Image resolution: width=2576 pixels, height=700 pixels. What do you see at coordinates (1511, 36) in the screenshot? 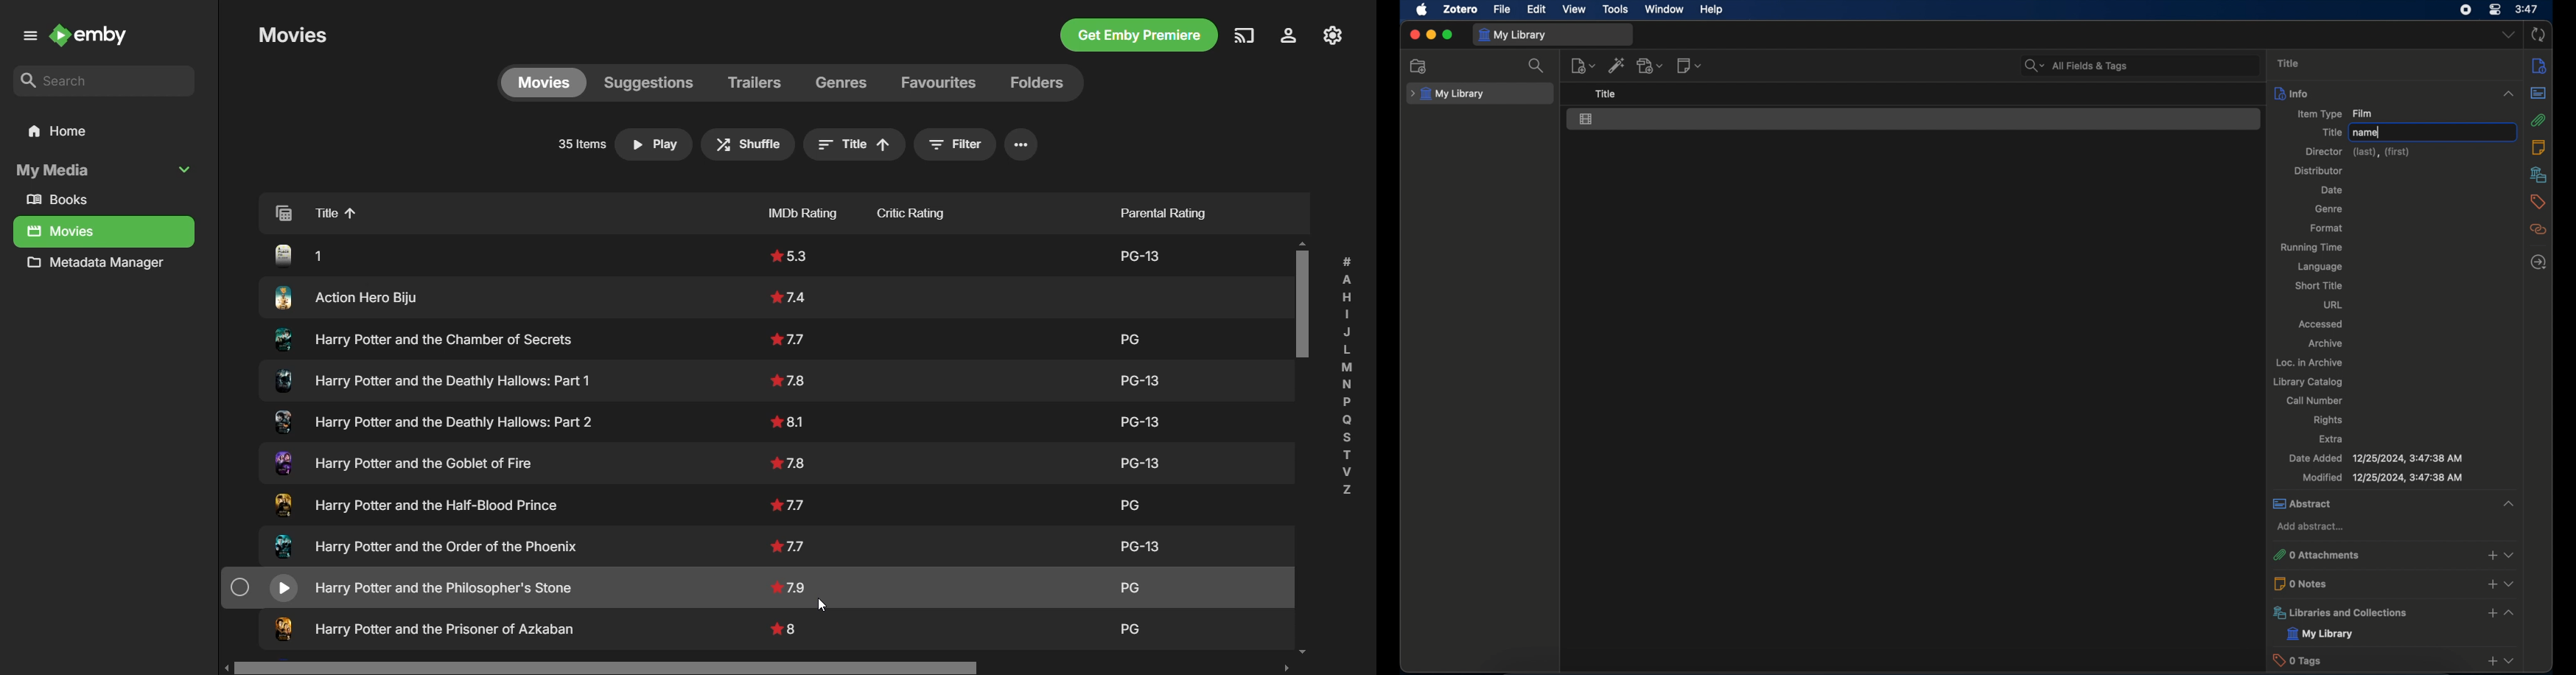
I see `my library` at bounding box center [1511, 36].